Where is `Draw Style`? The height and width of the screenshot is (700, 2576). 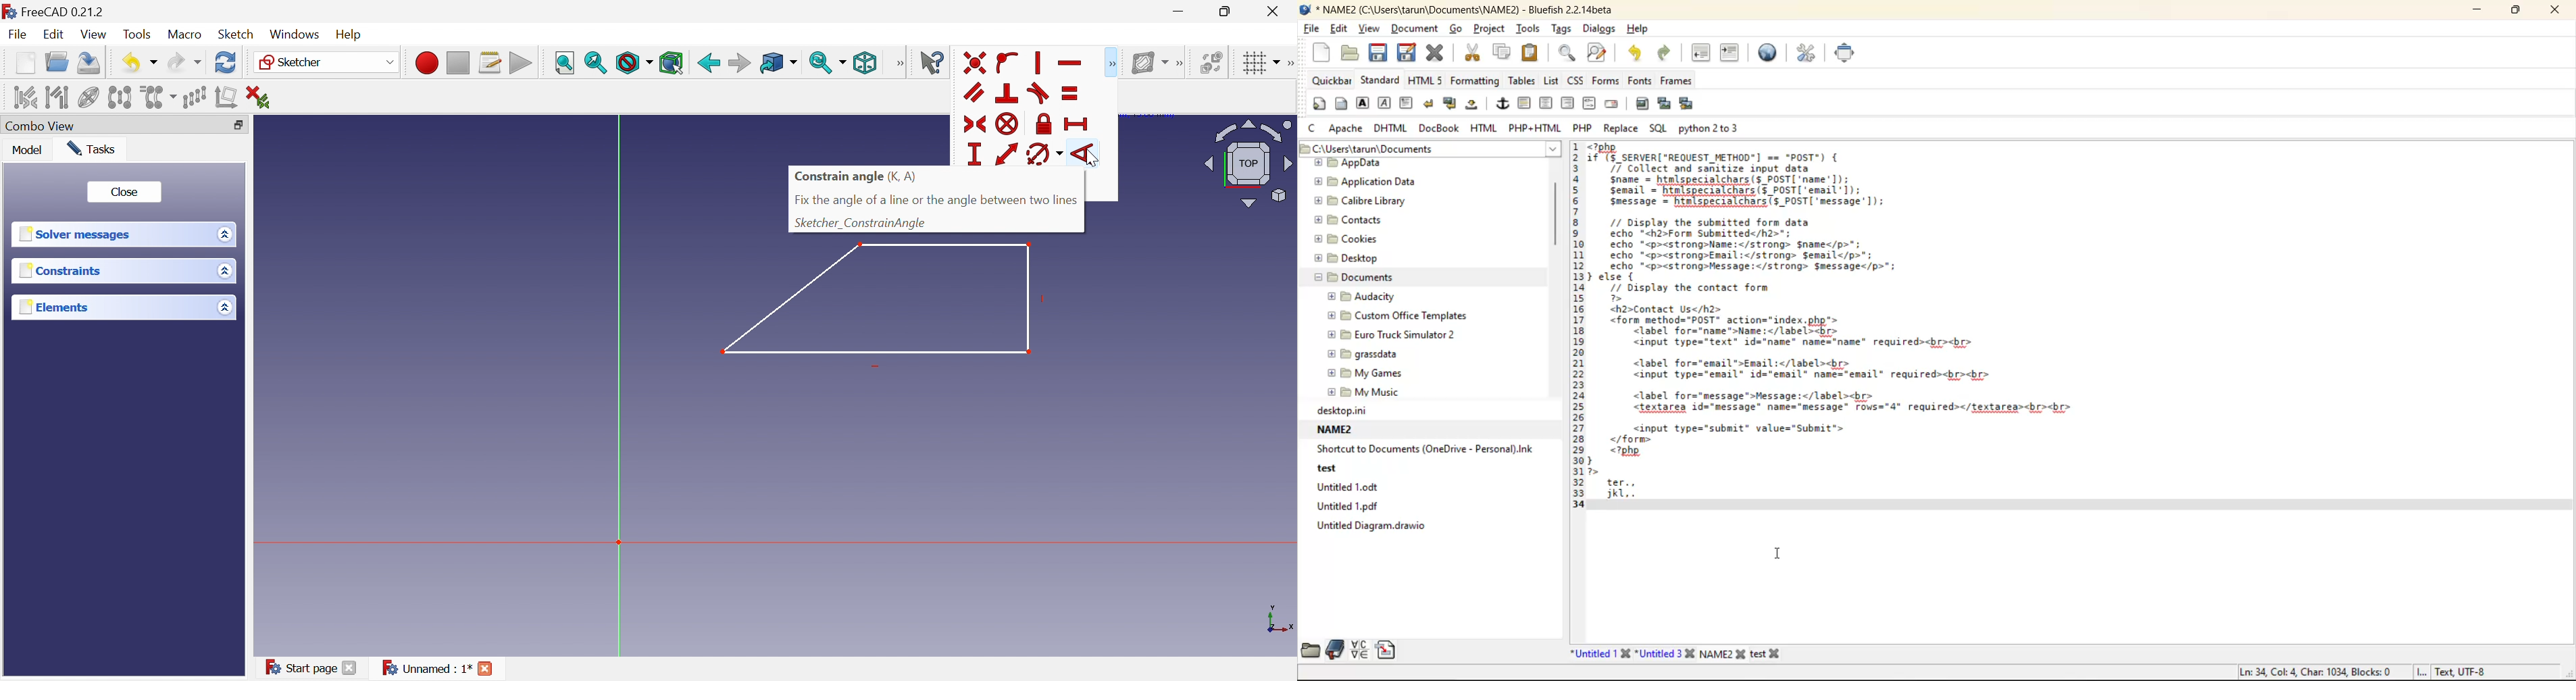
Draw Style is located at coordinates (633, 64).